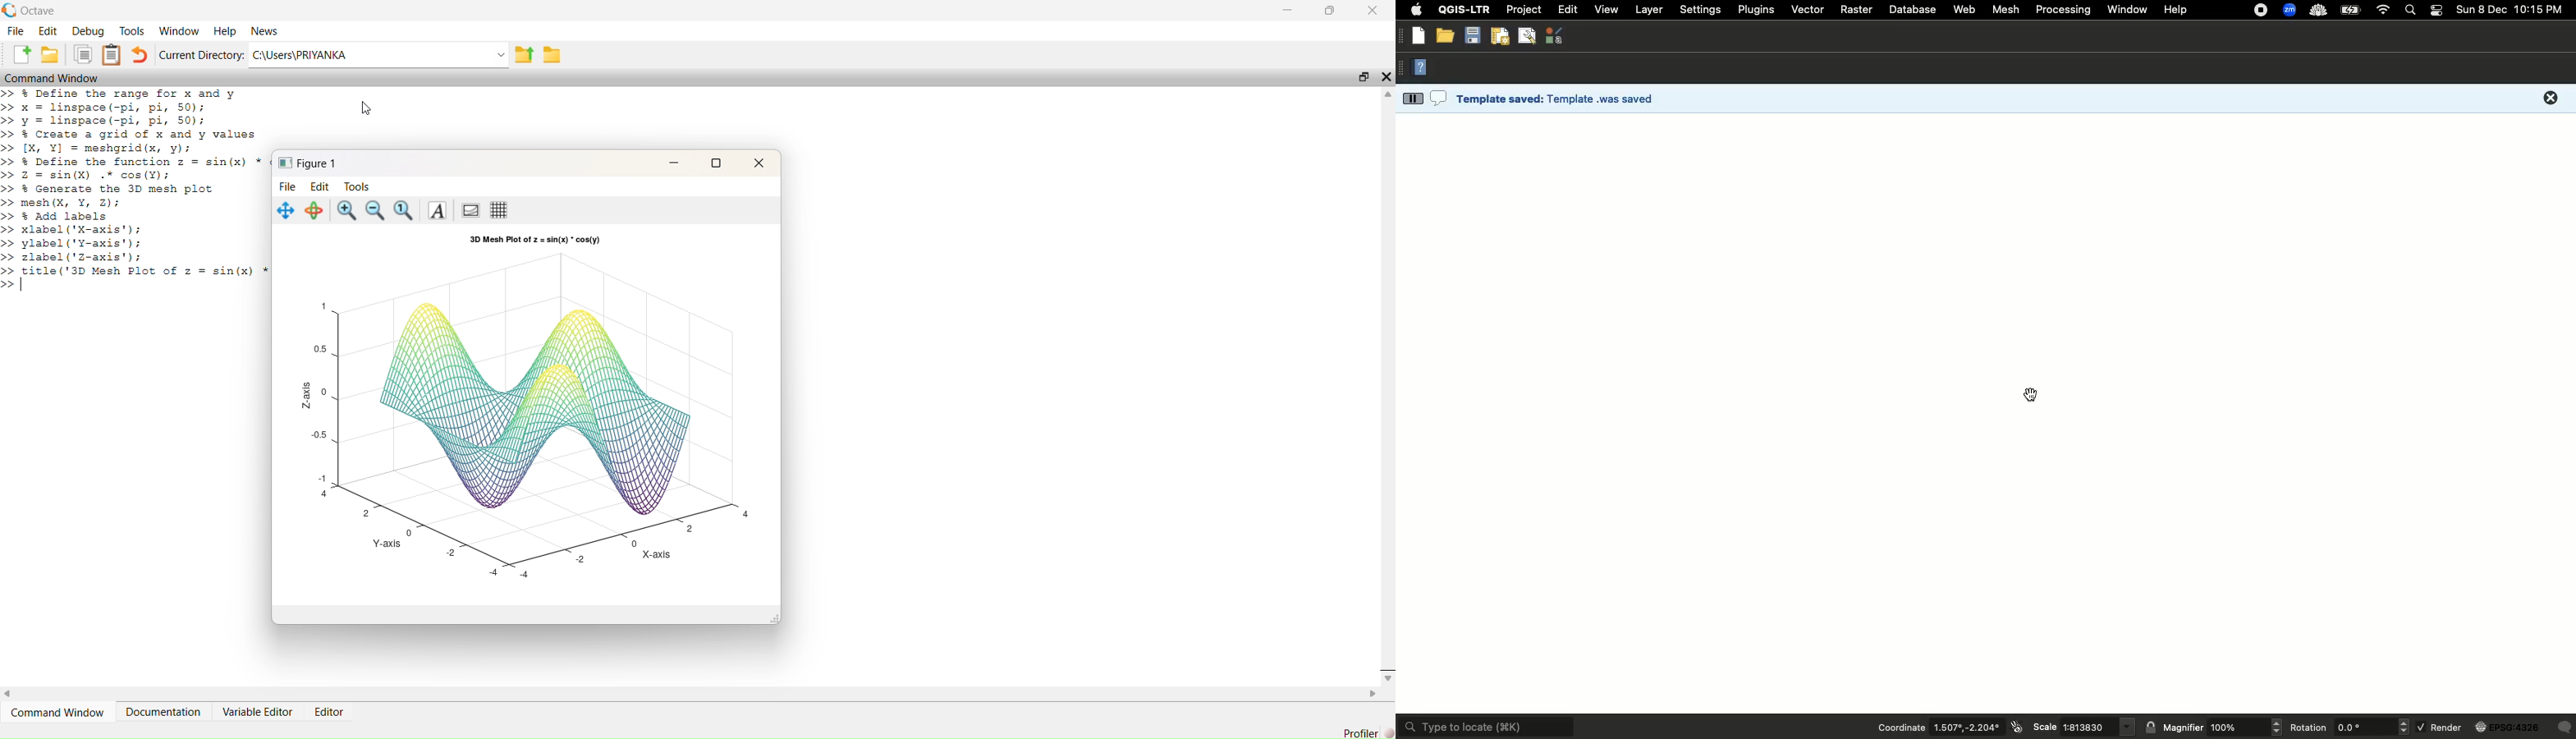 The width and height of the screenshot is (2576, 756). Describe the element at coordinates (2259, 10) in the screenshot. I see `Recording` at that location.